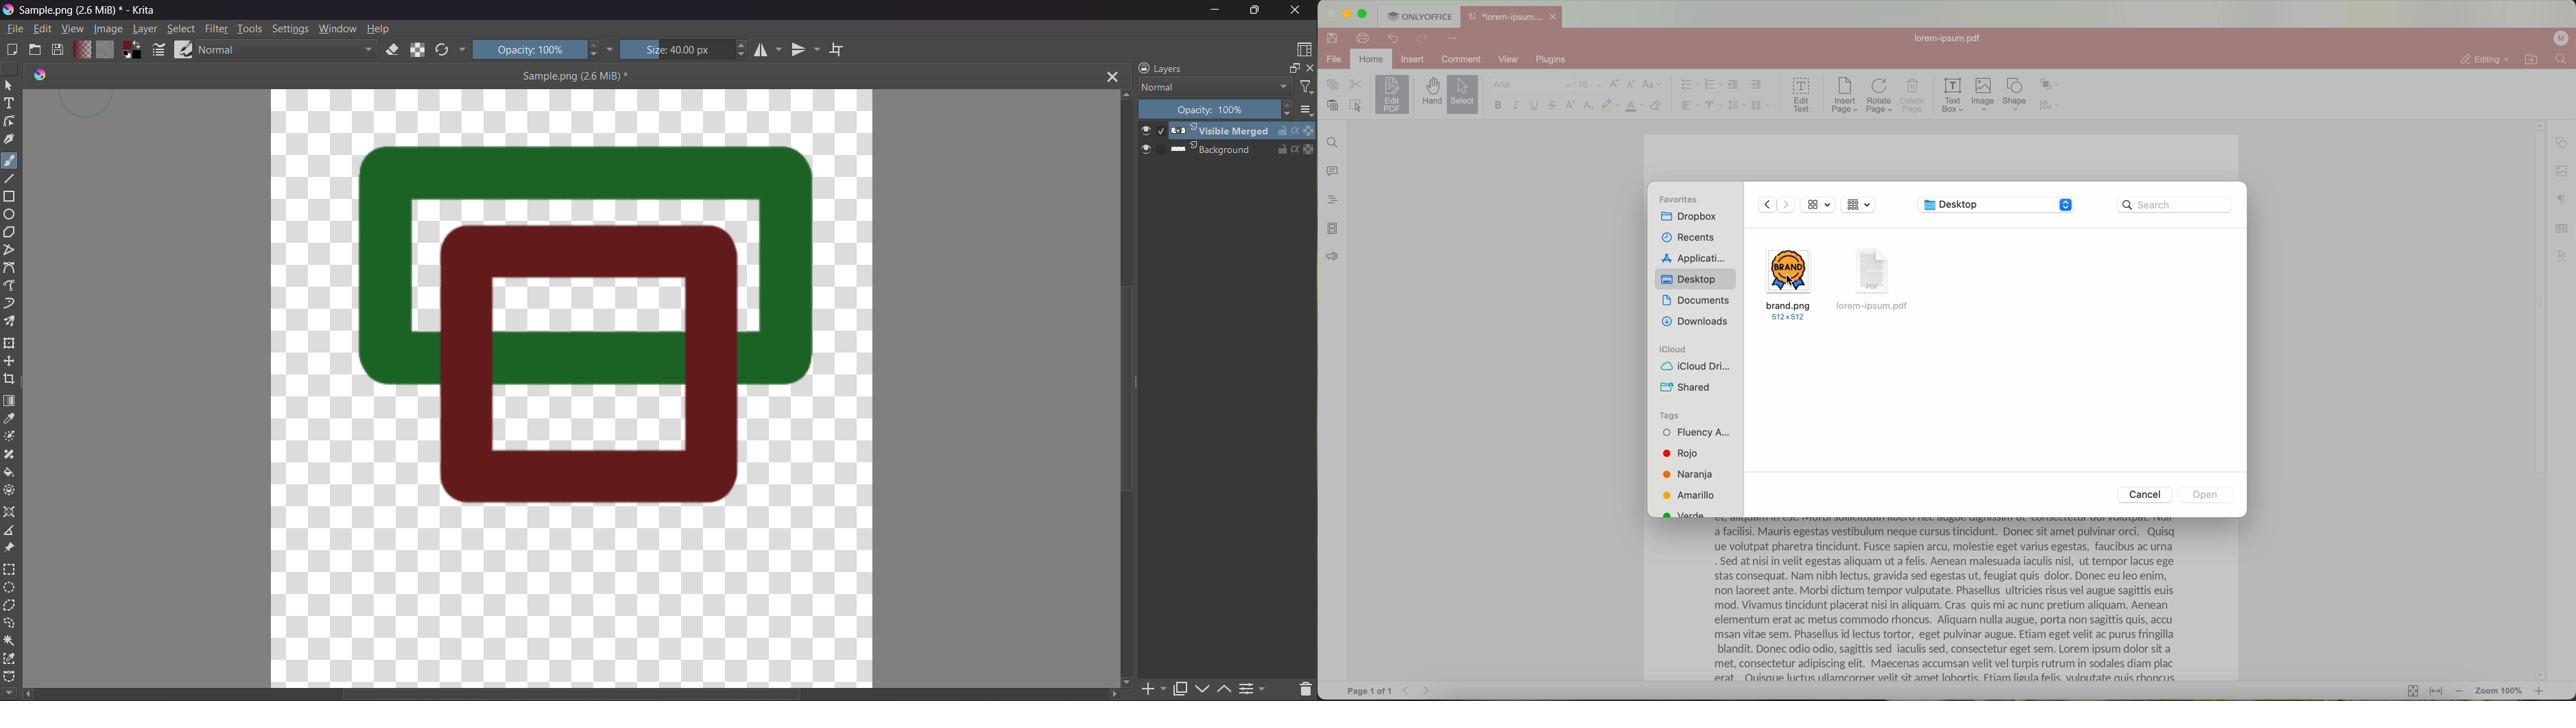 The width and height of the screenshot is (2576, 728). Describe the element at coordinates (1498, 105) in the screenshot. I see `bold` at that location.